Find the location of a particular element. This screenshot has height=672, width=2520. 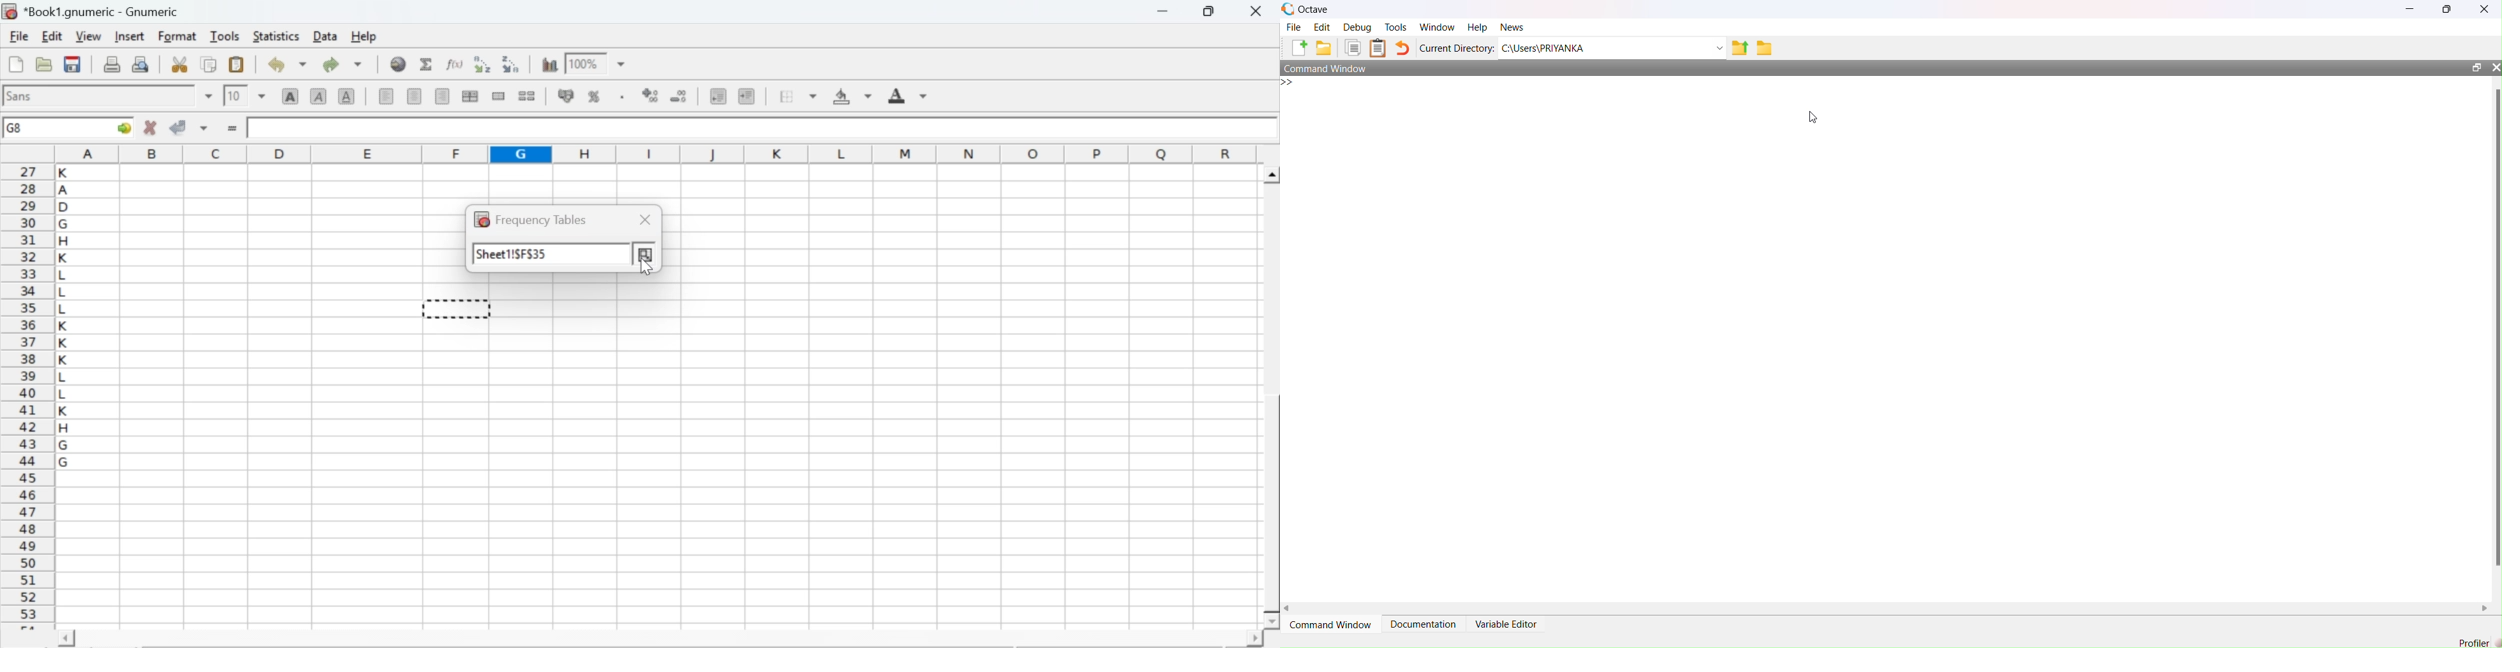

maximise is located at coordinates (2473, 66).